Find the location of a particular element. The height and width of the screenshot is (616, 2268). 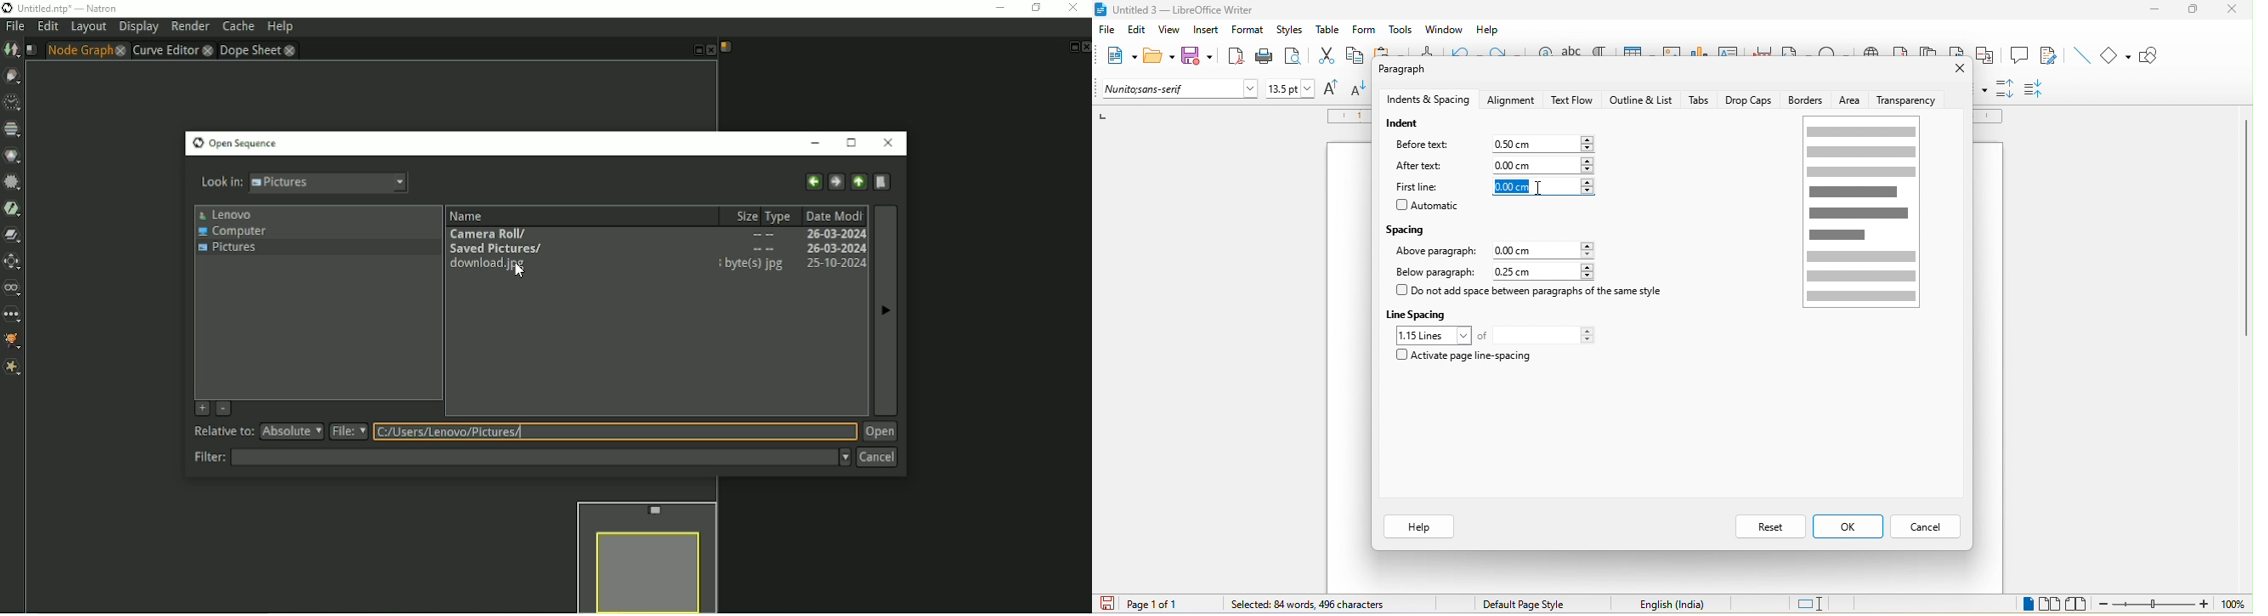

checkbox is located at coordinates (1402, 204).